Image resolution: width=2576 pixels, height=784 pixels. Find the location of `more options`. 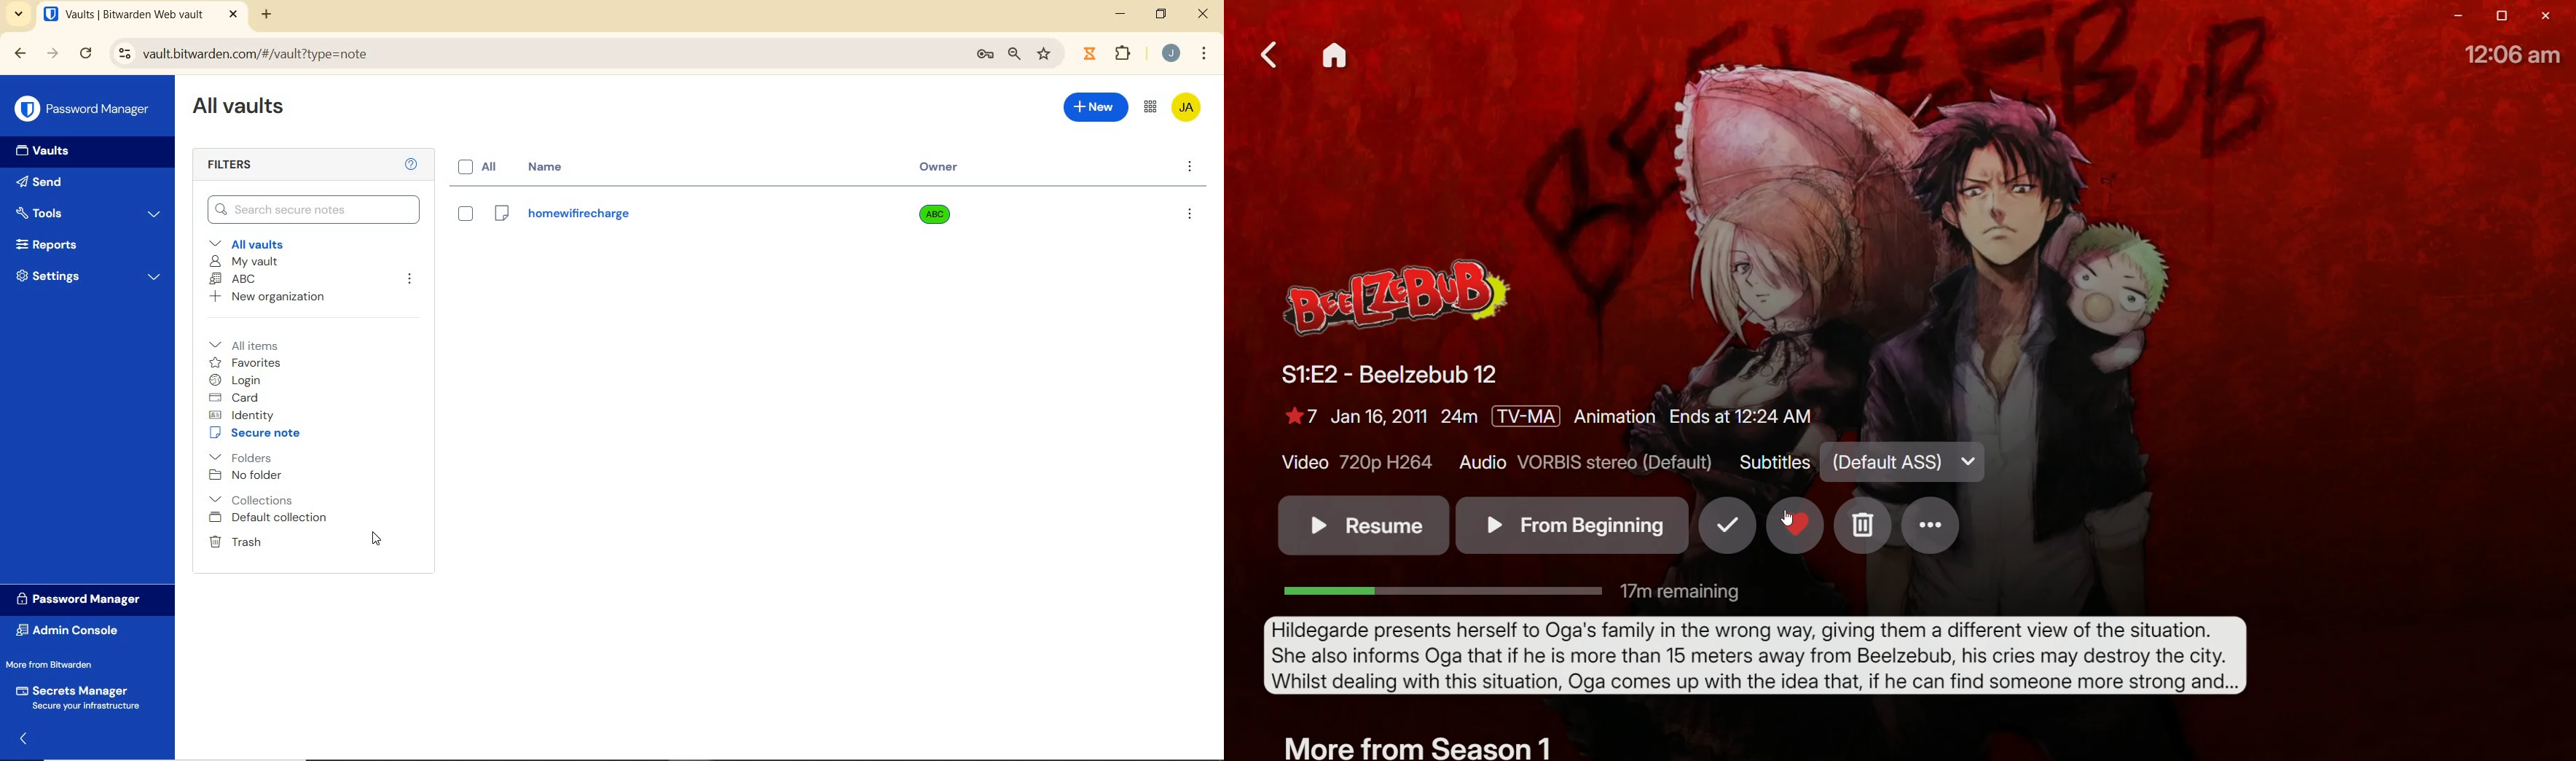

more options is located at coordinates (1188, 168).